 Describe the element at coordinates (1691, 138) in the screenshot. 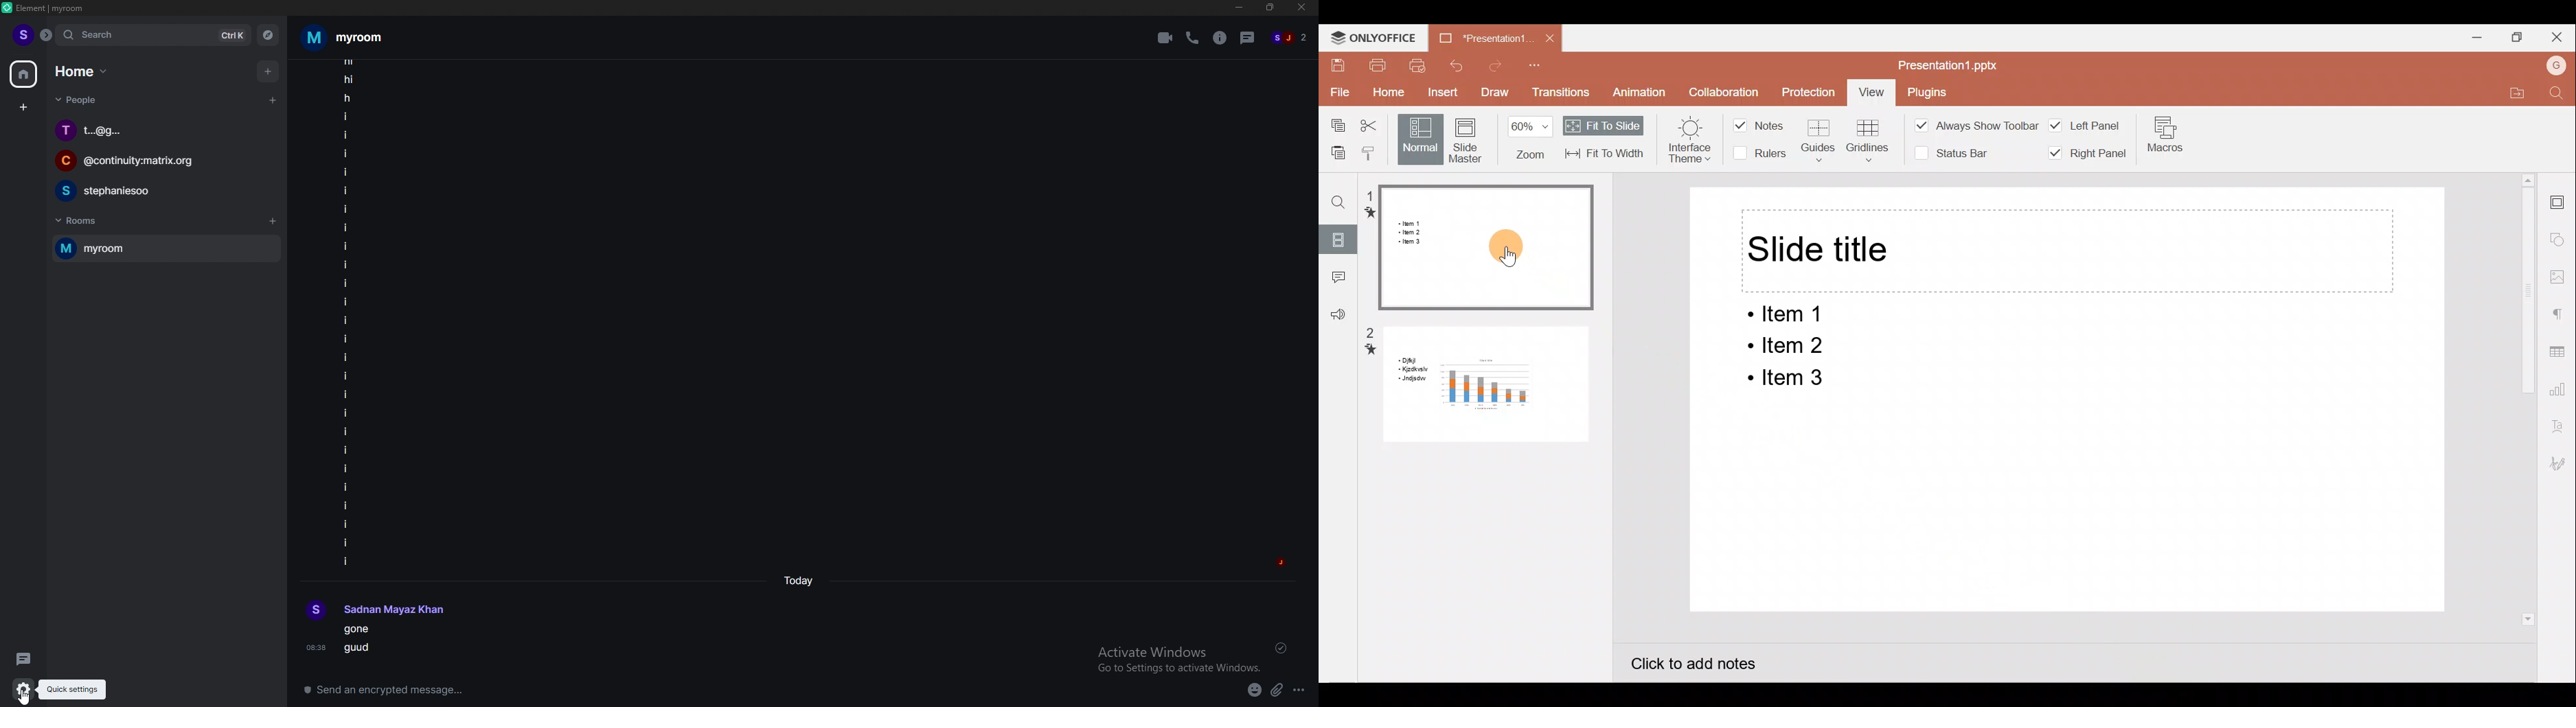

I see `Interface theme` at that location.